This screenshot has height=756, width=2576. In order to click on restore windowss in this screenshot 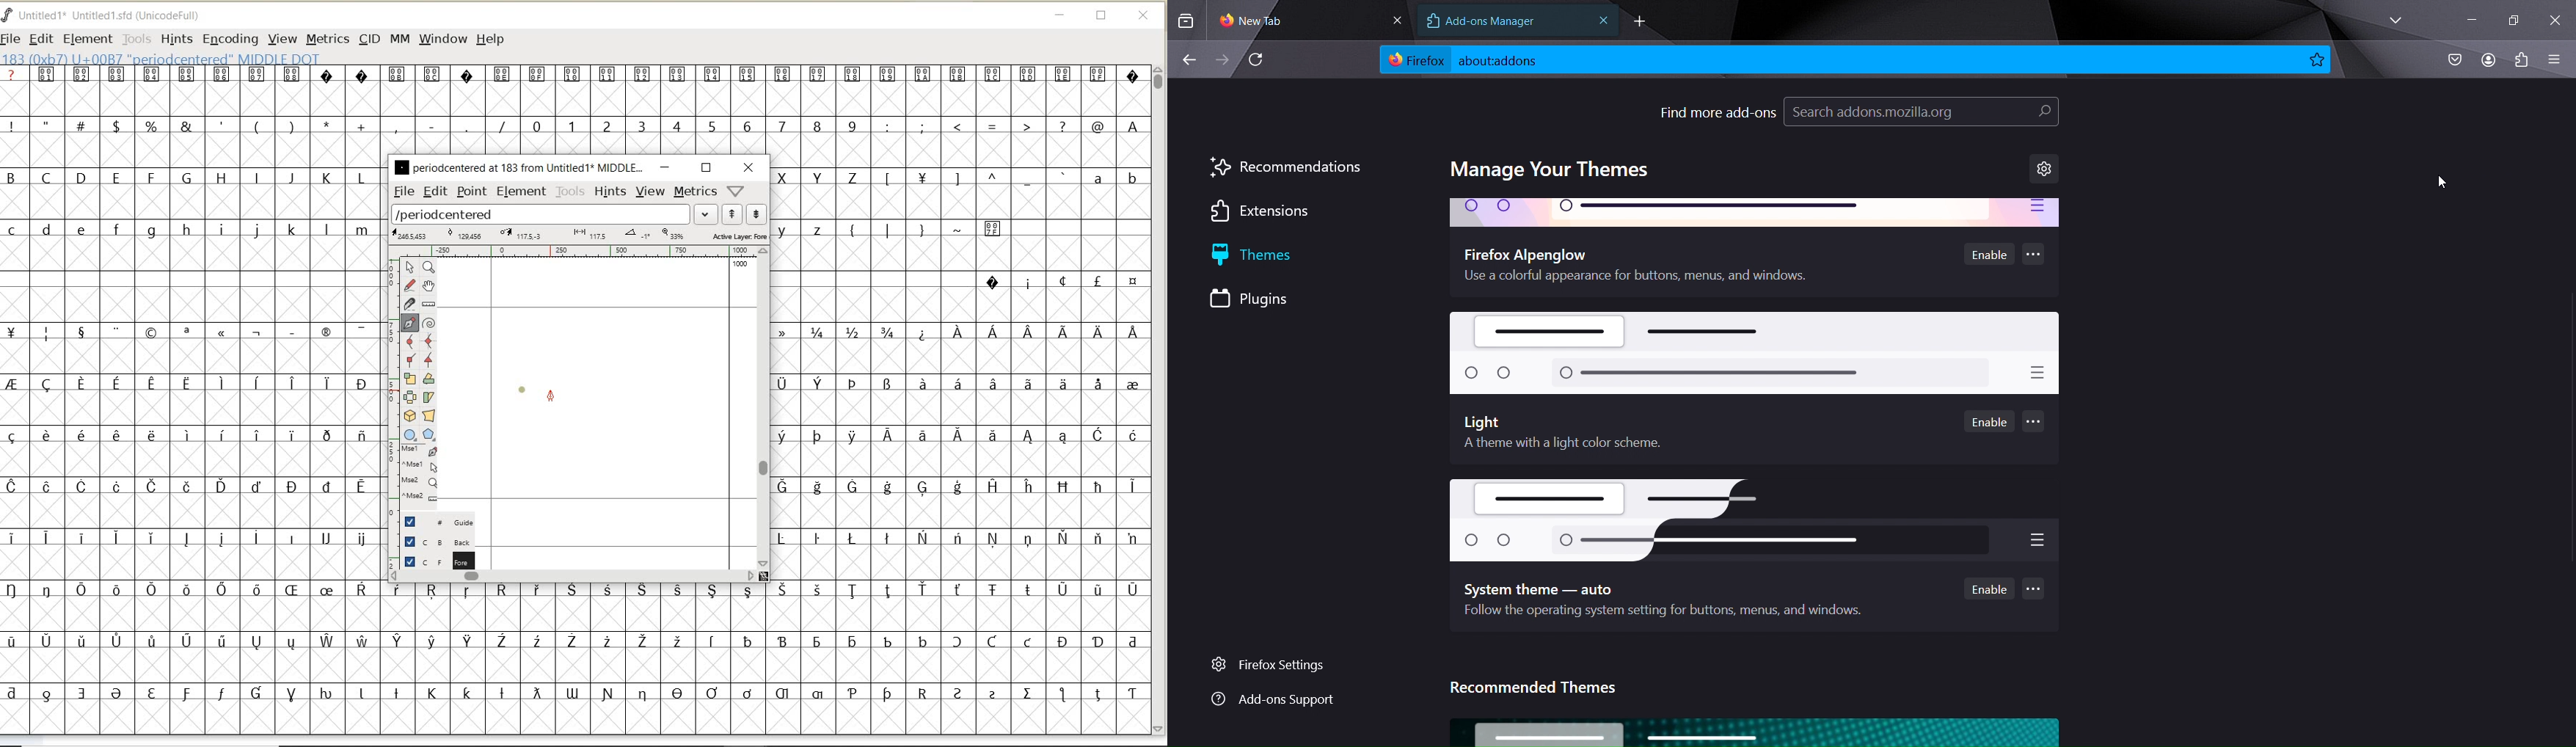, I will do `click(2513, 18)`.